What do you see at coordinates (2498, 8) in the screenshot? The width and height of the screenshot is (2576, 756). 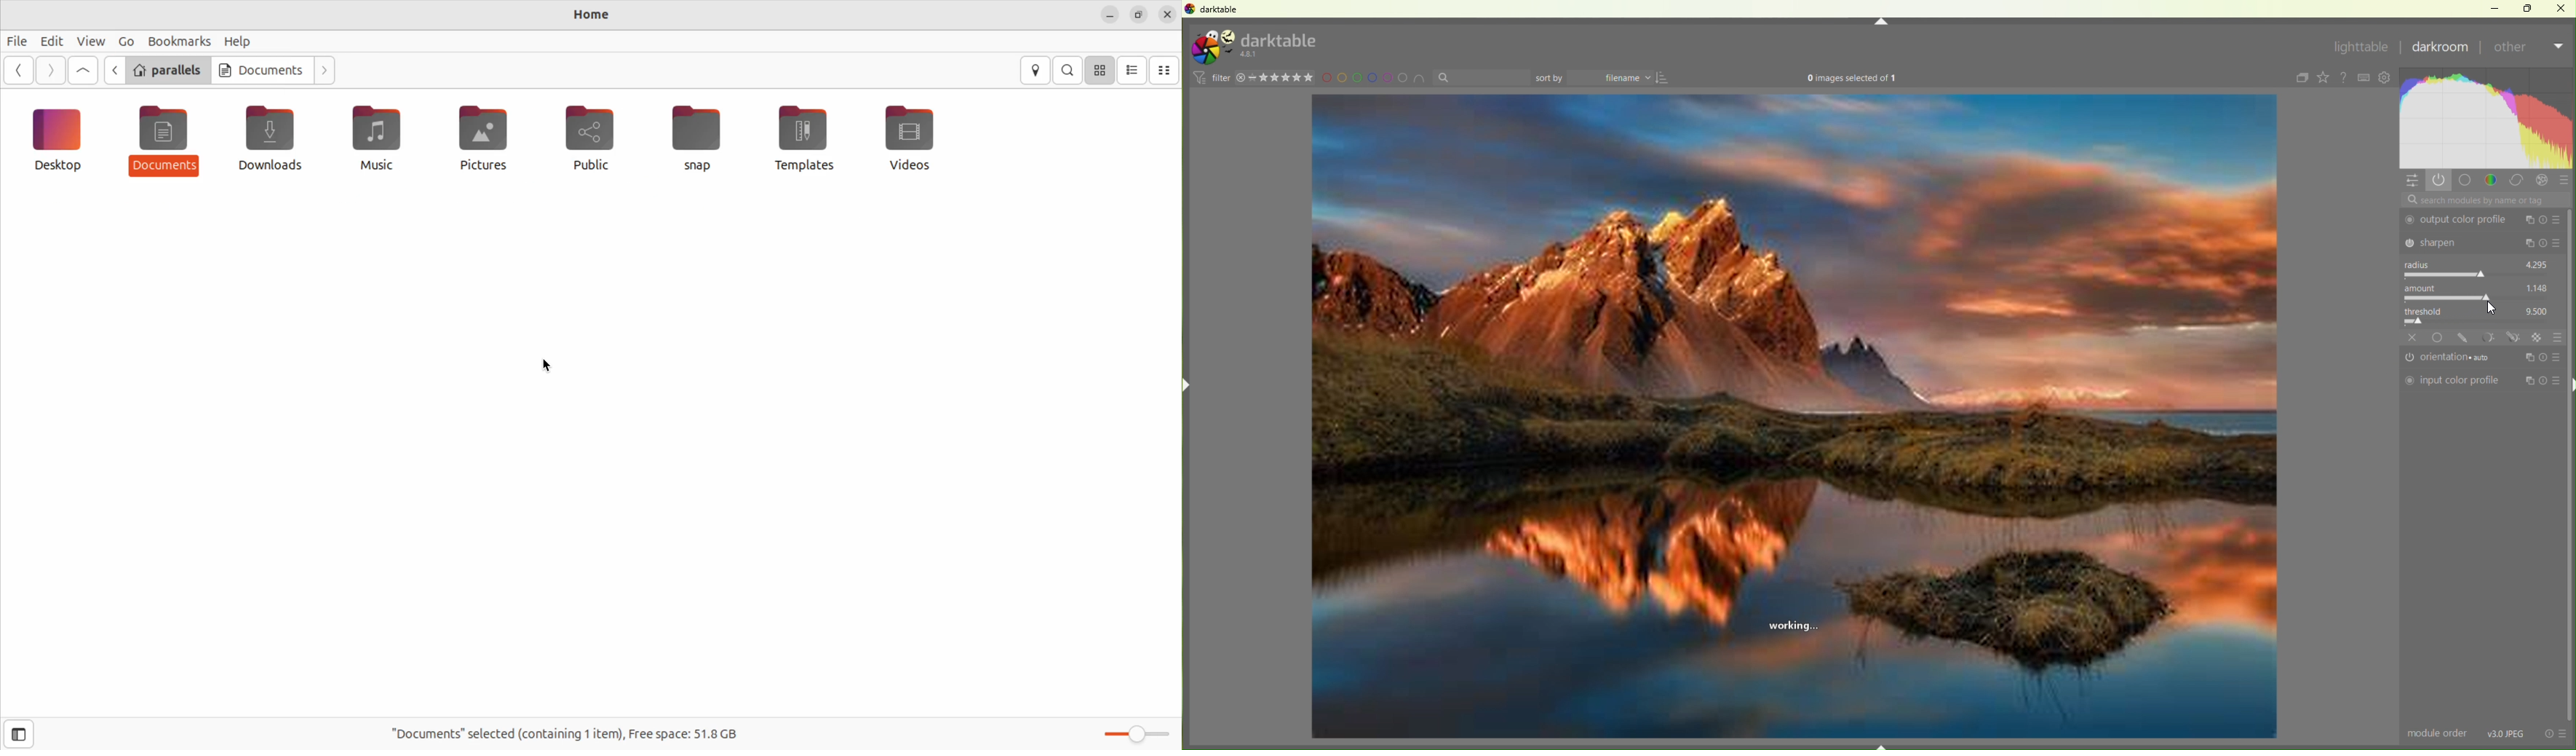 I see `Minimise` at bounding box center [2498, 8].